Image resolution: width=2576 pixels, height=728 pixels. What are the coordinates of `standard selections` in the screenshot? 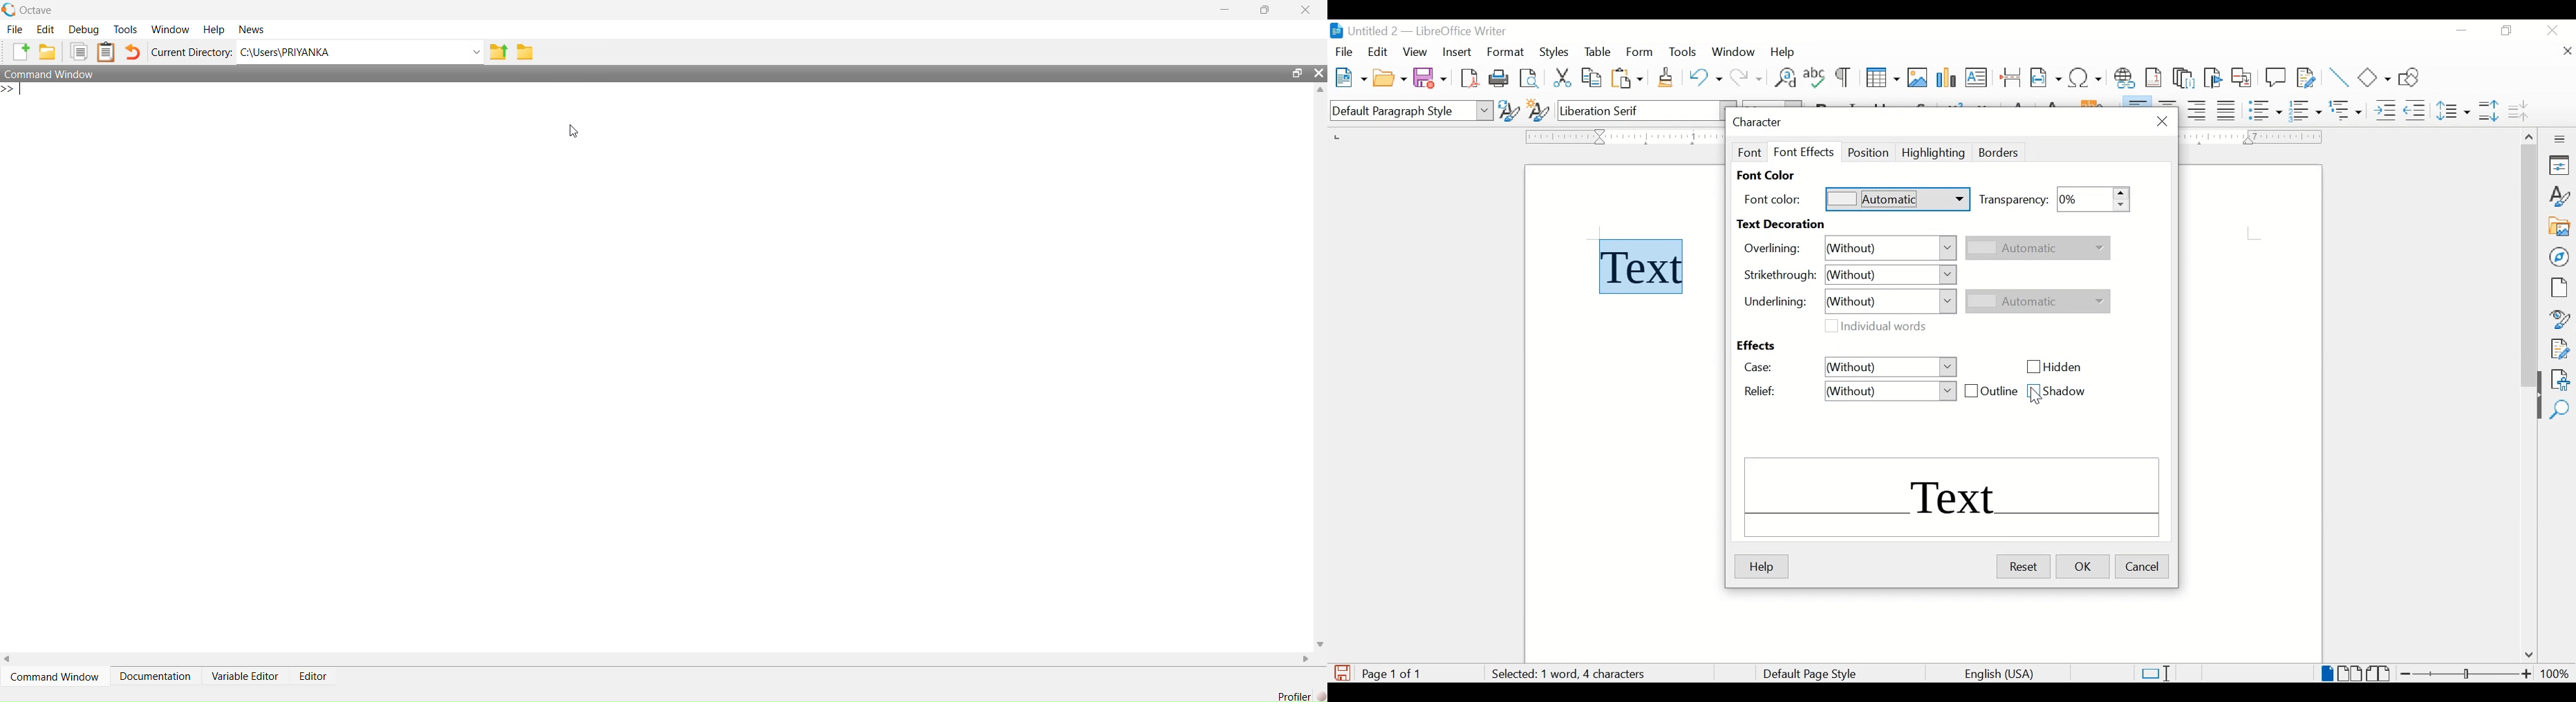 It's located at (2155, 673).